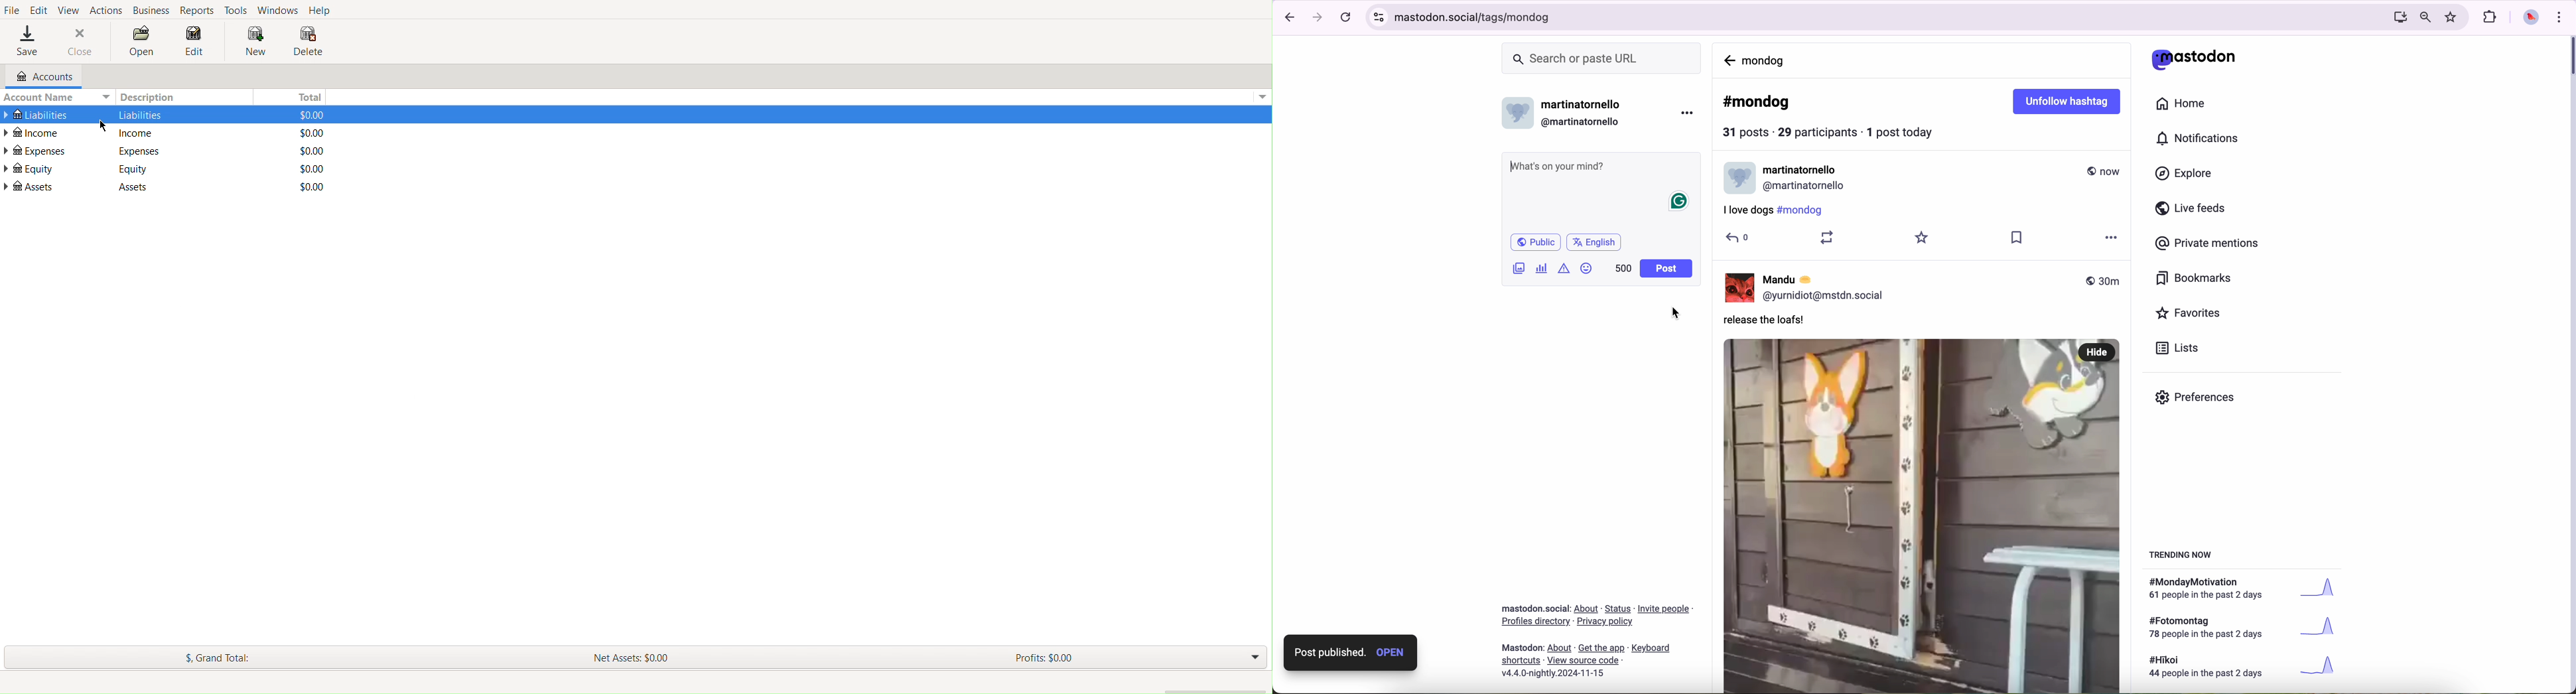 The image size is (2576, 700). I want to click on graph, so click(2326, 590).